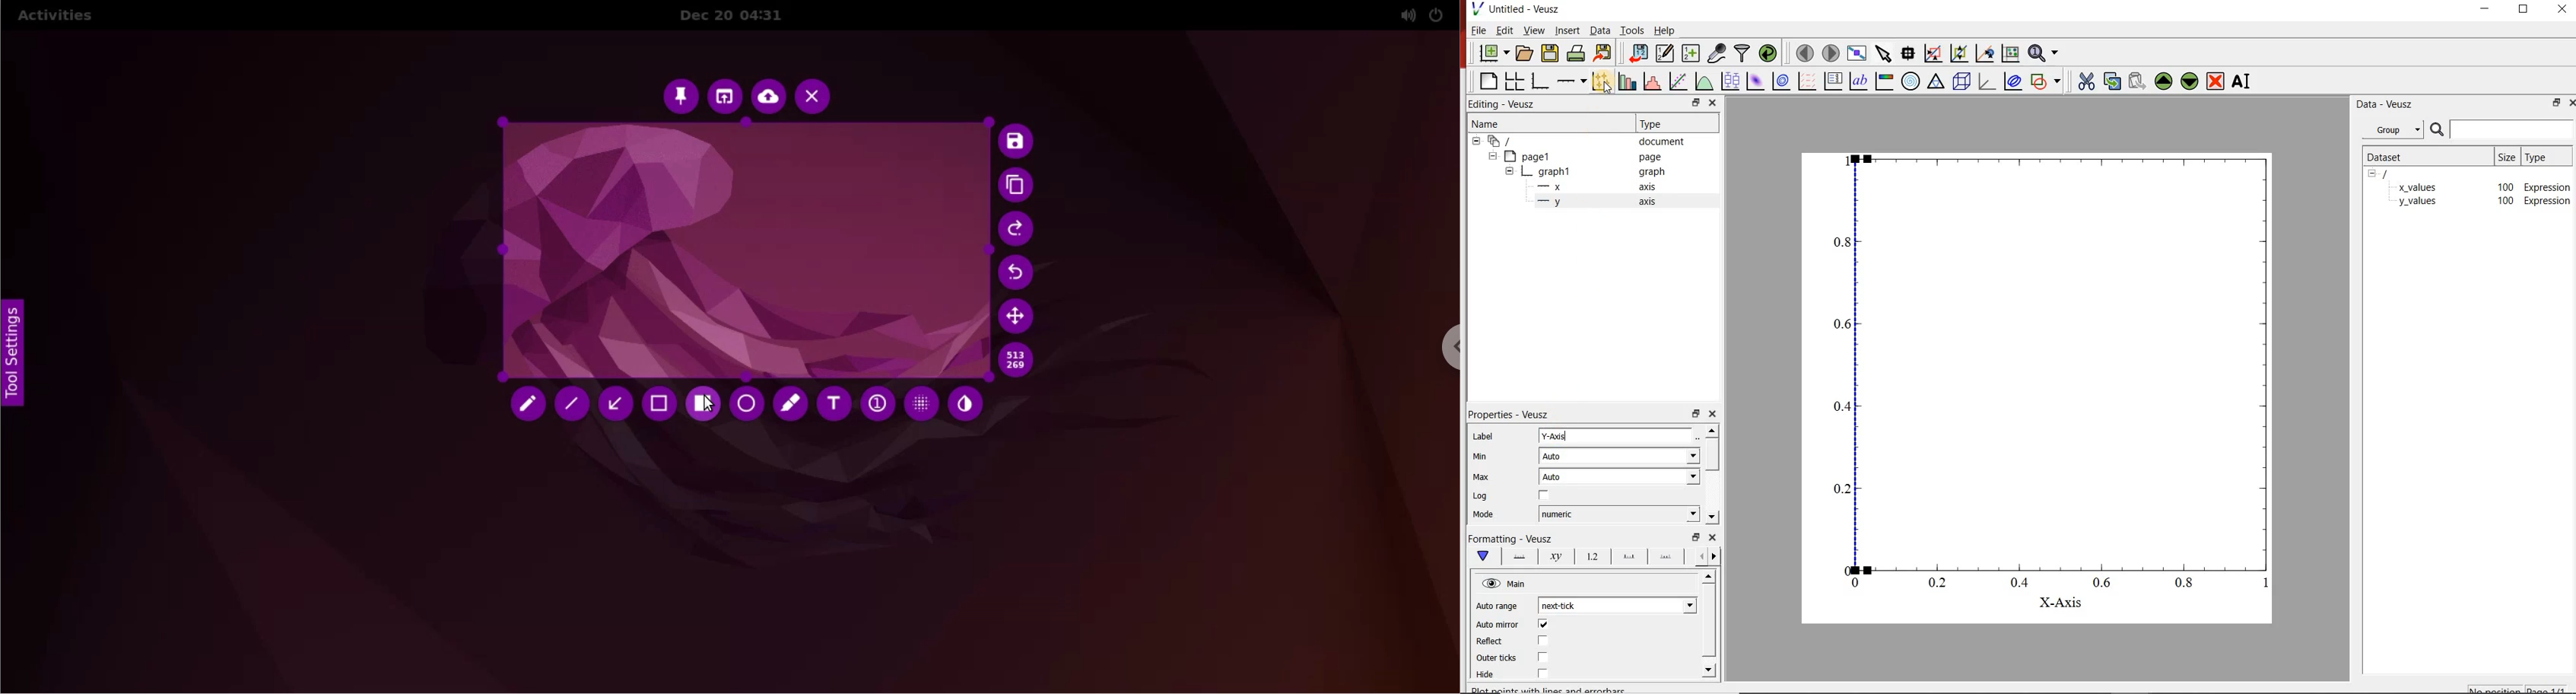  Describe the element at coordinates (2554, 102) in the screenshot. I see `restore down` at that location.